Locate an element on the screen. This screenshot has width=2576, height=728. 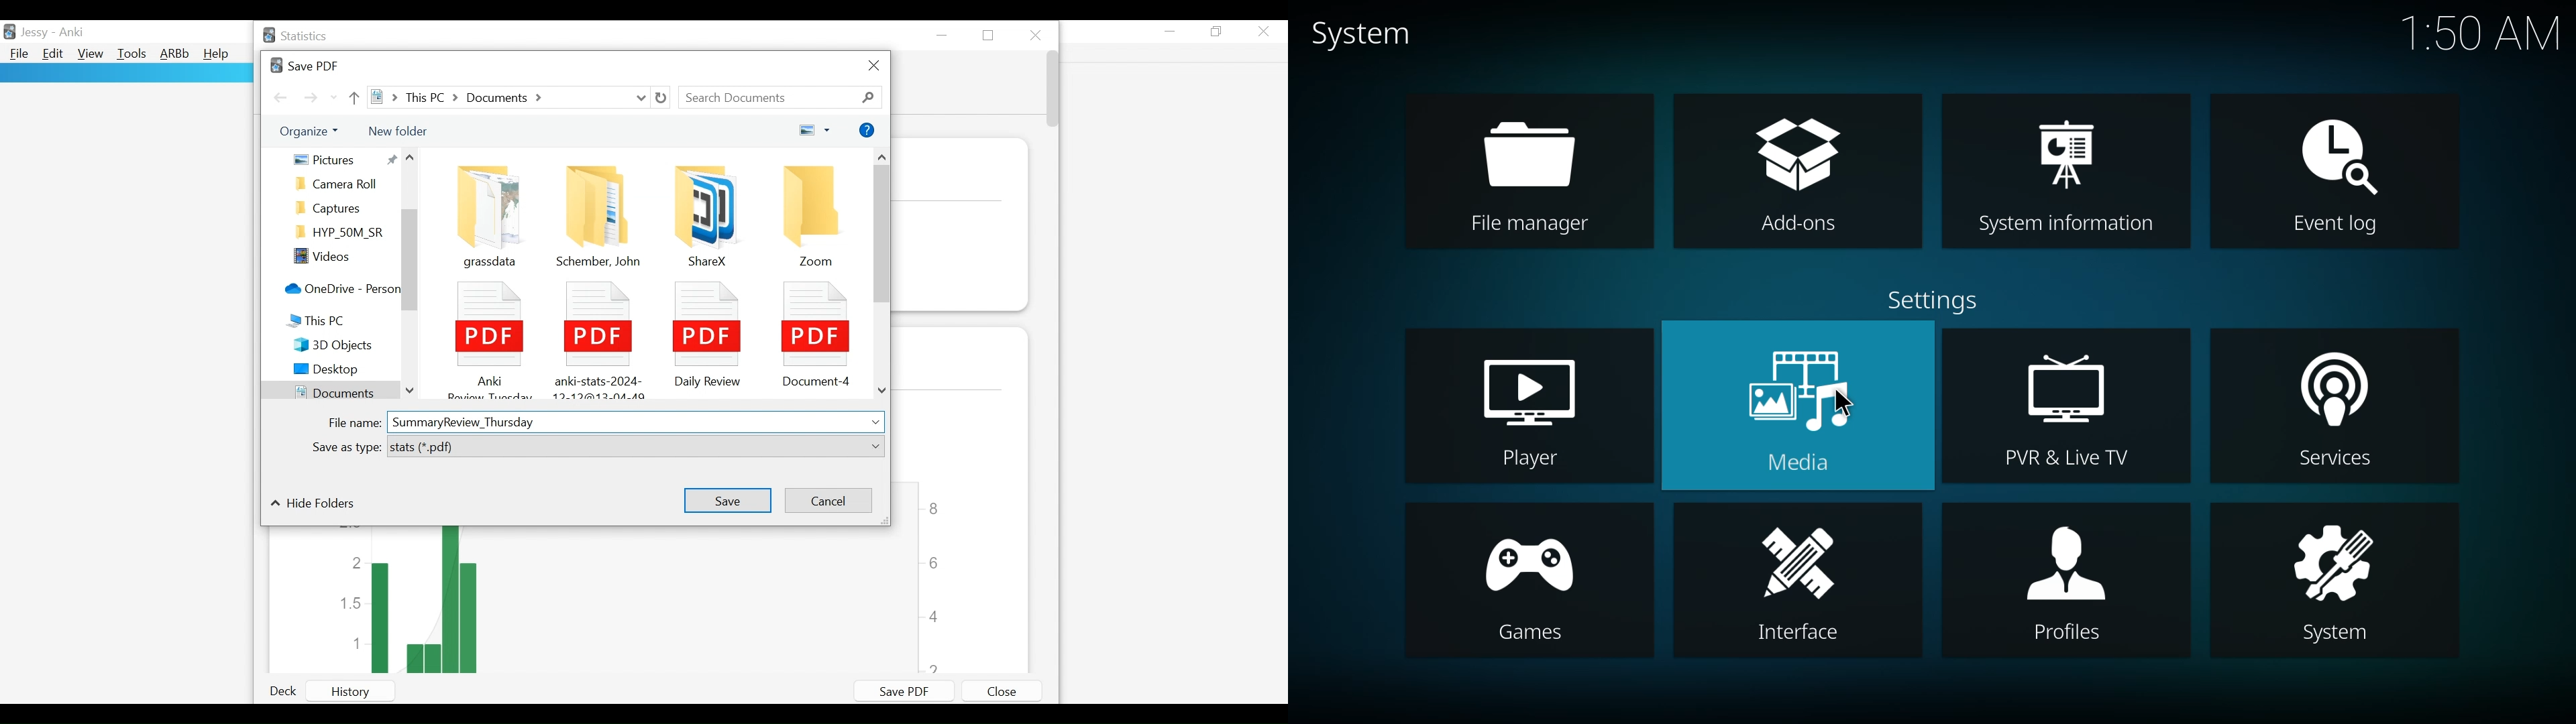
Folder is located at coordinates (485, 211).